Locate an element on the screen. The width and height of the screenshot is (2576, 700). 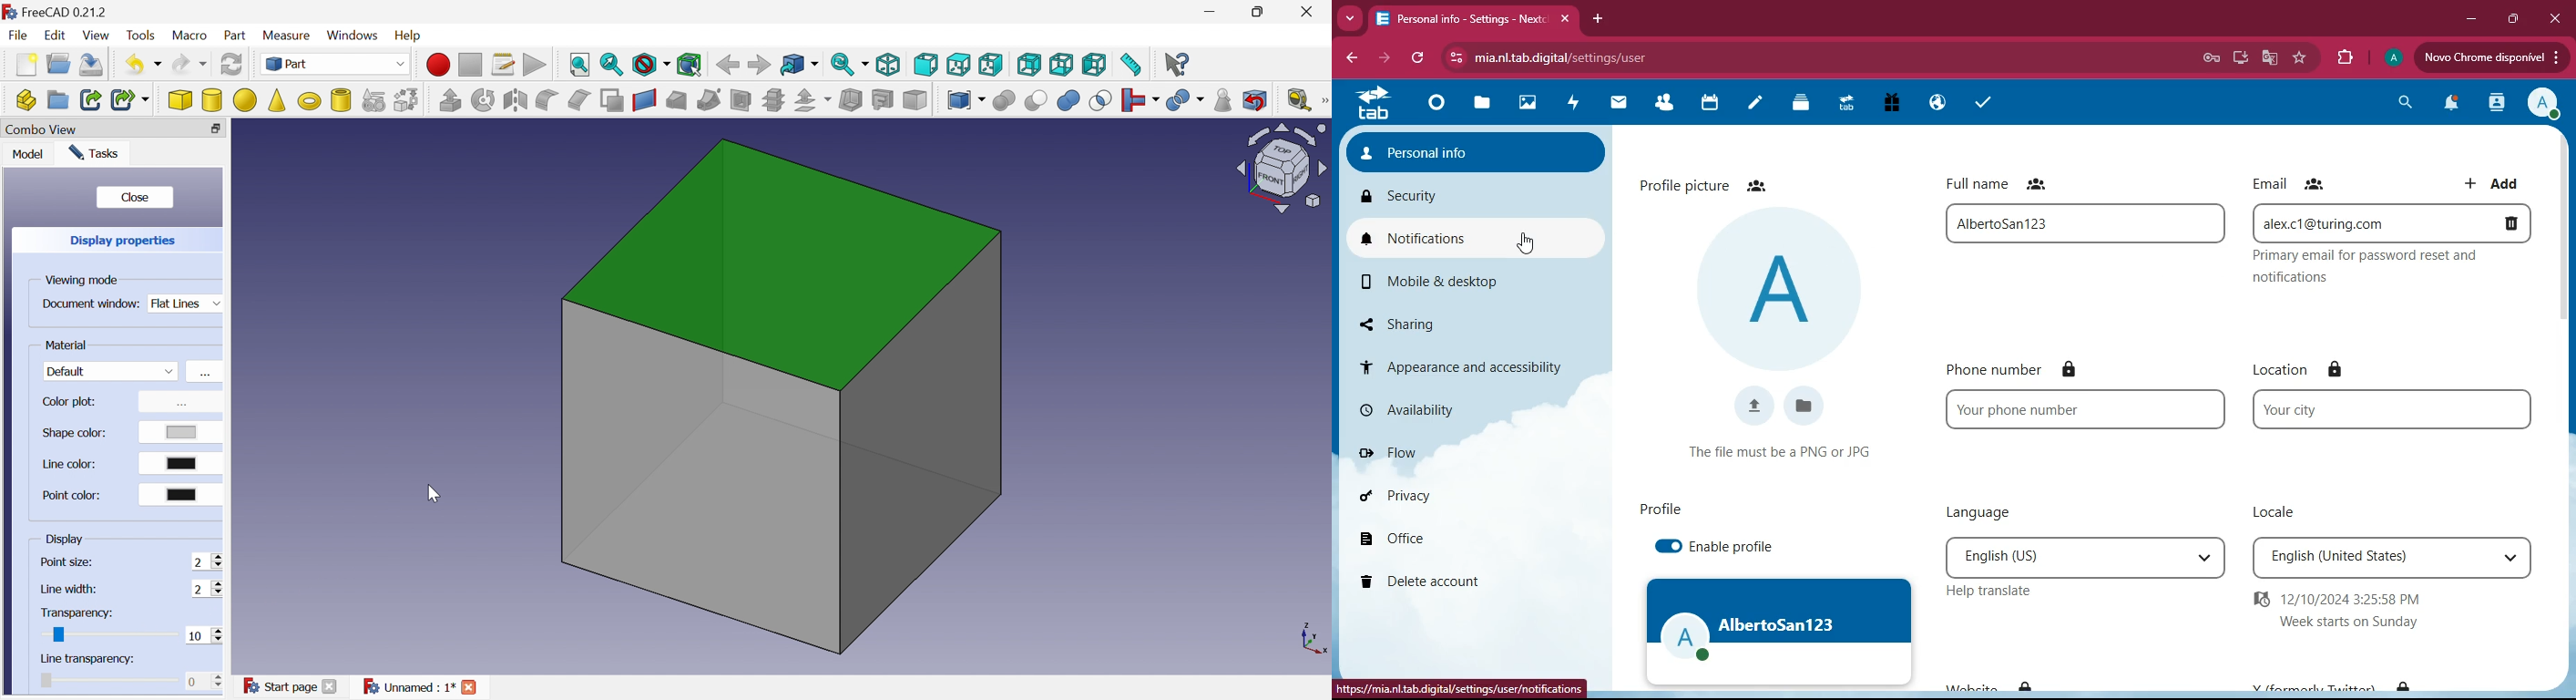
Create group is located at coordinates (58, 99).